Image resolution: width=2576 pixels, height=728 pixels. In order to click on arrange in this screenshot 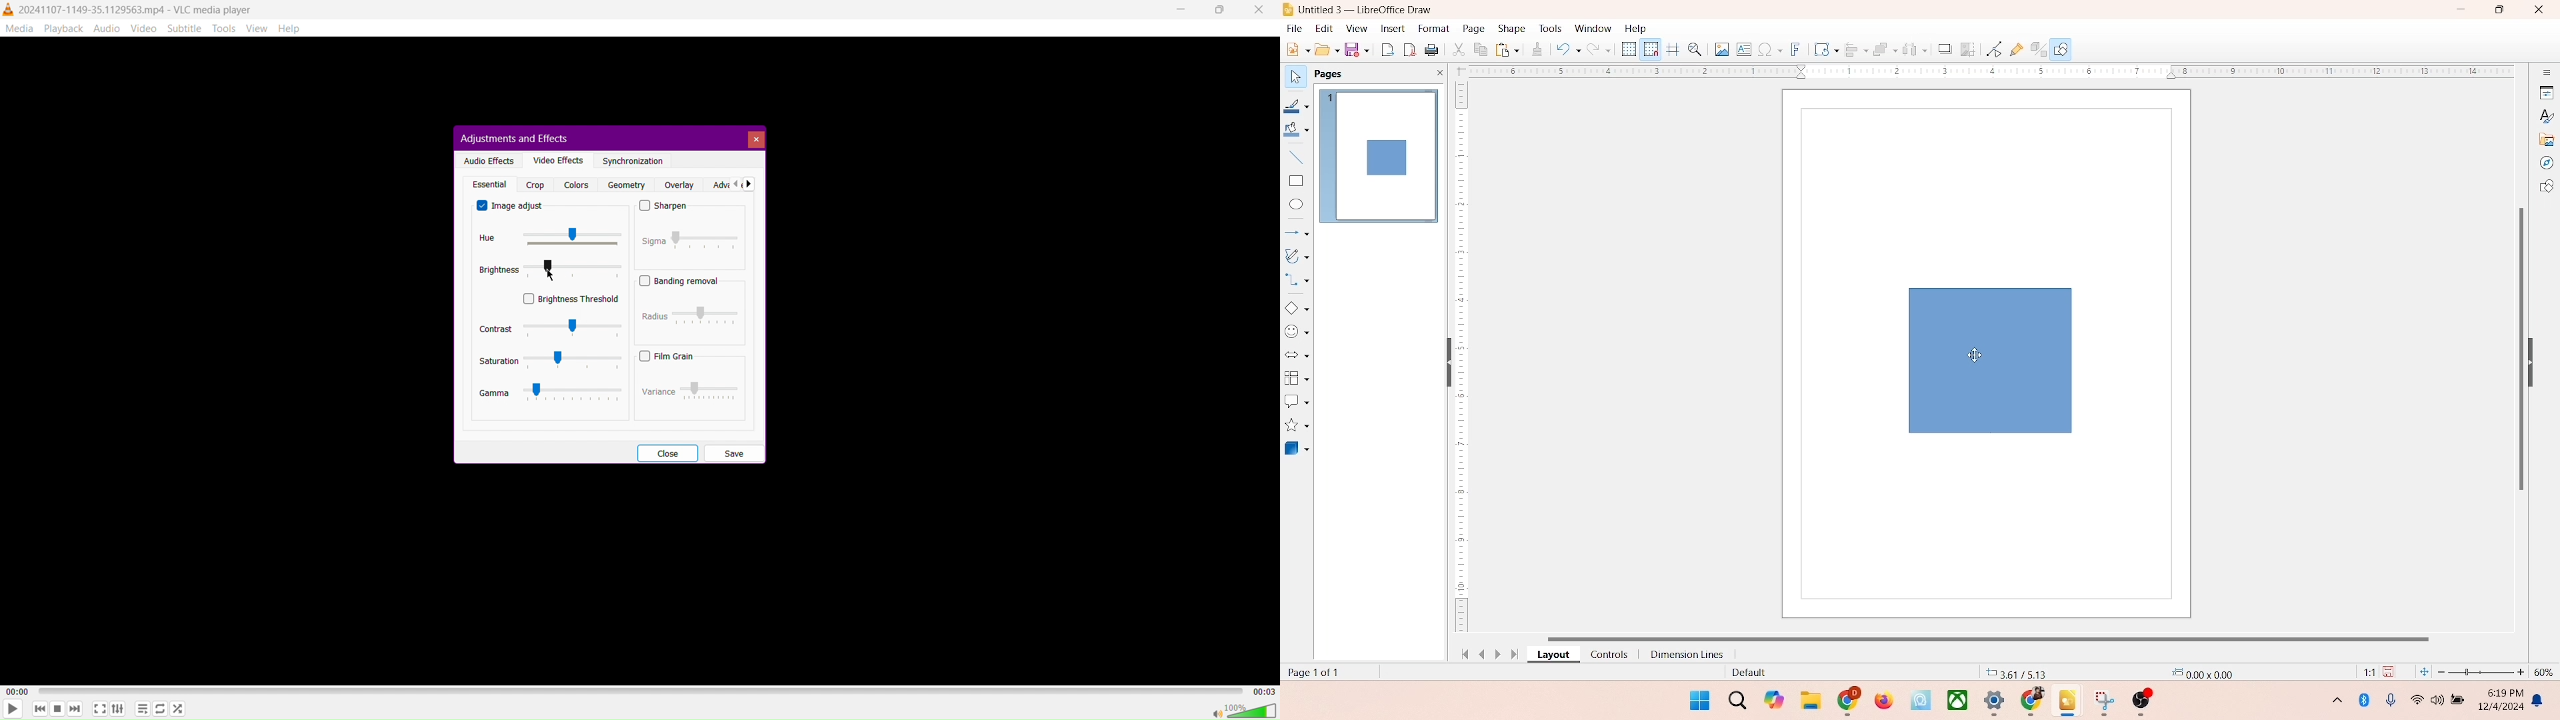, I will do `click(1879, 47)`.